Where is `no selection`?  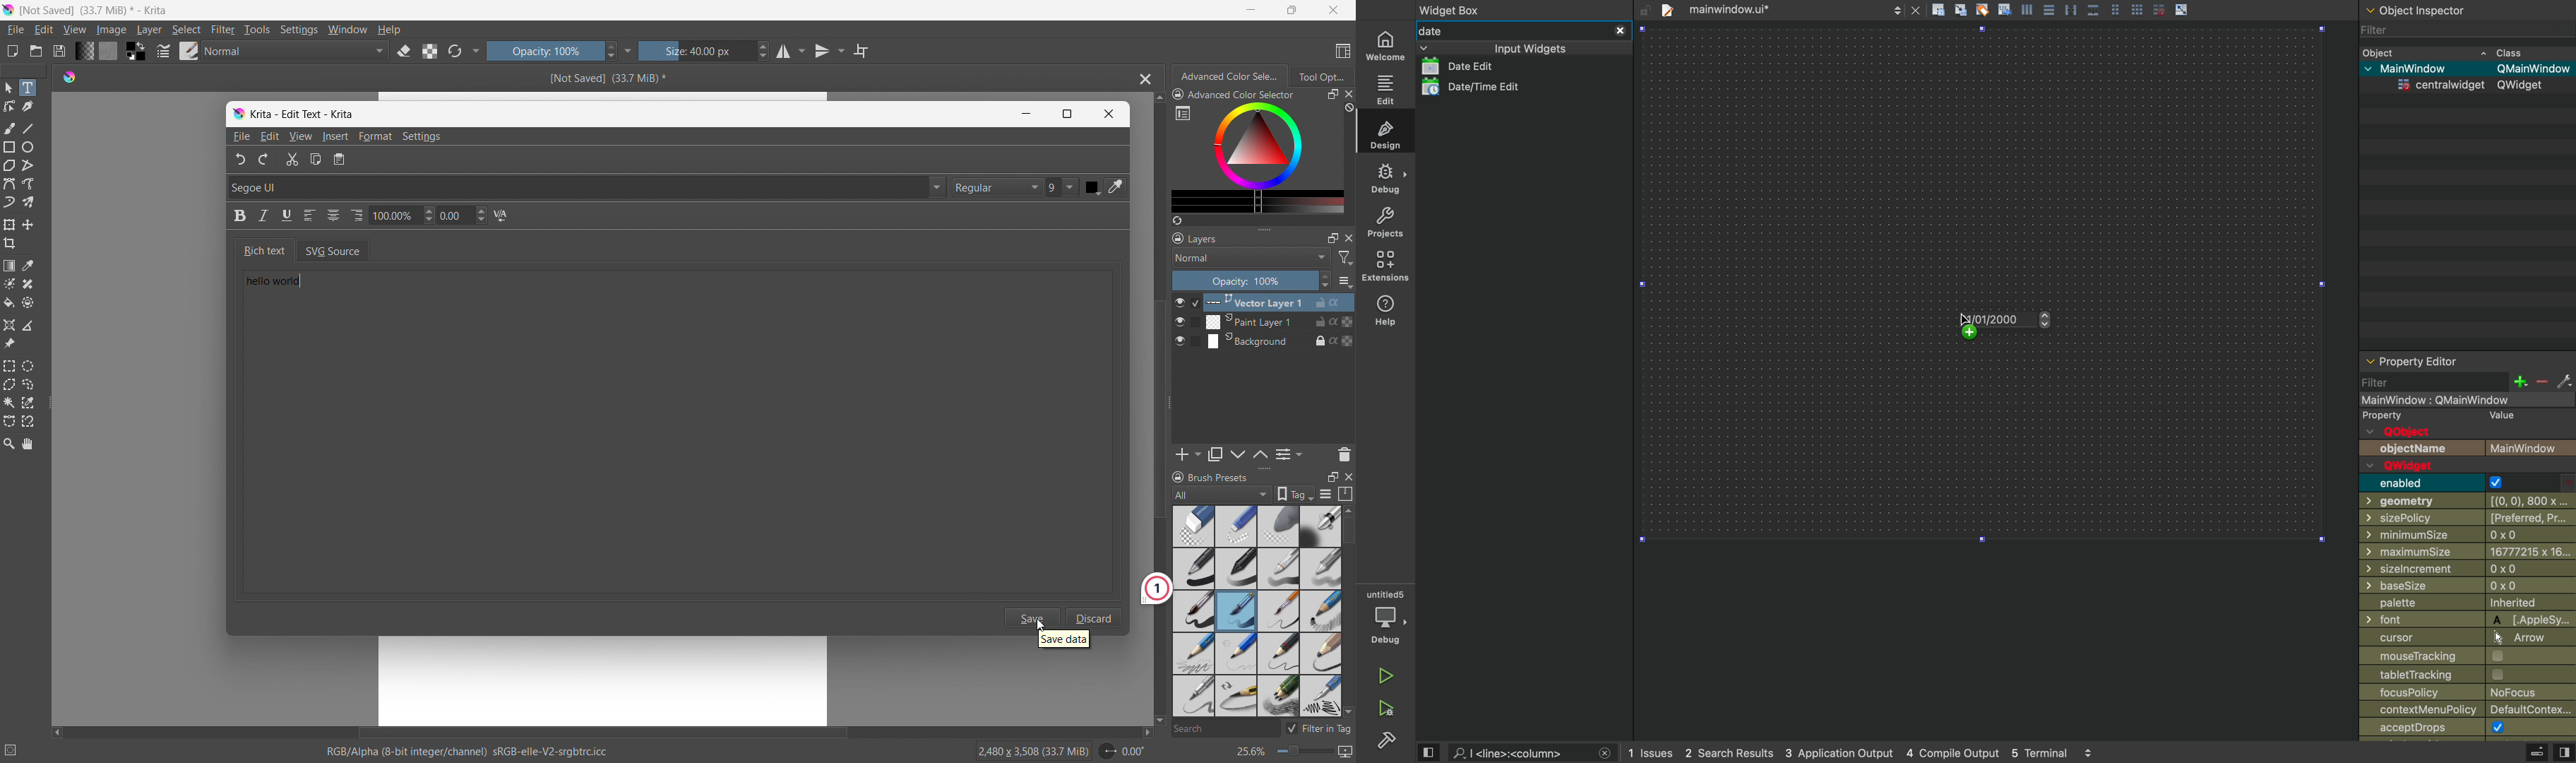 no selection is located at coordinates (17, 747).